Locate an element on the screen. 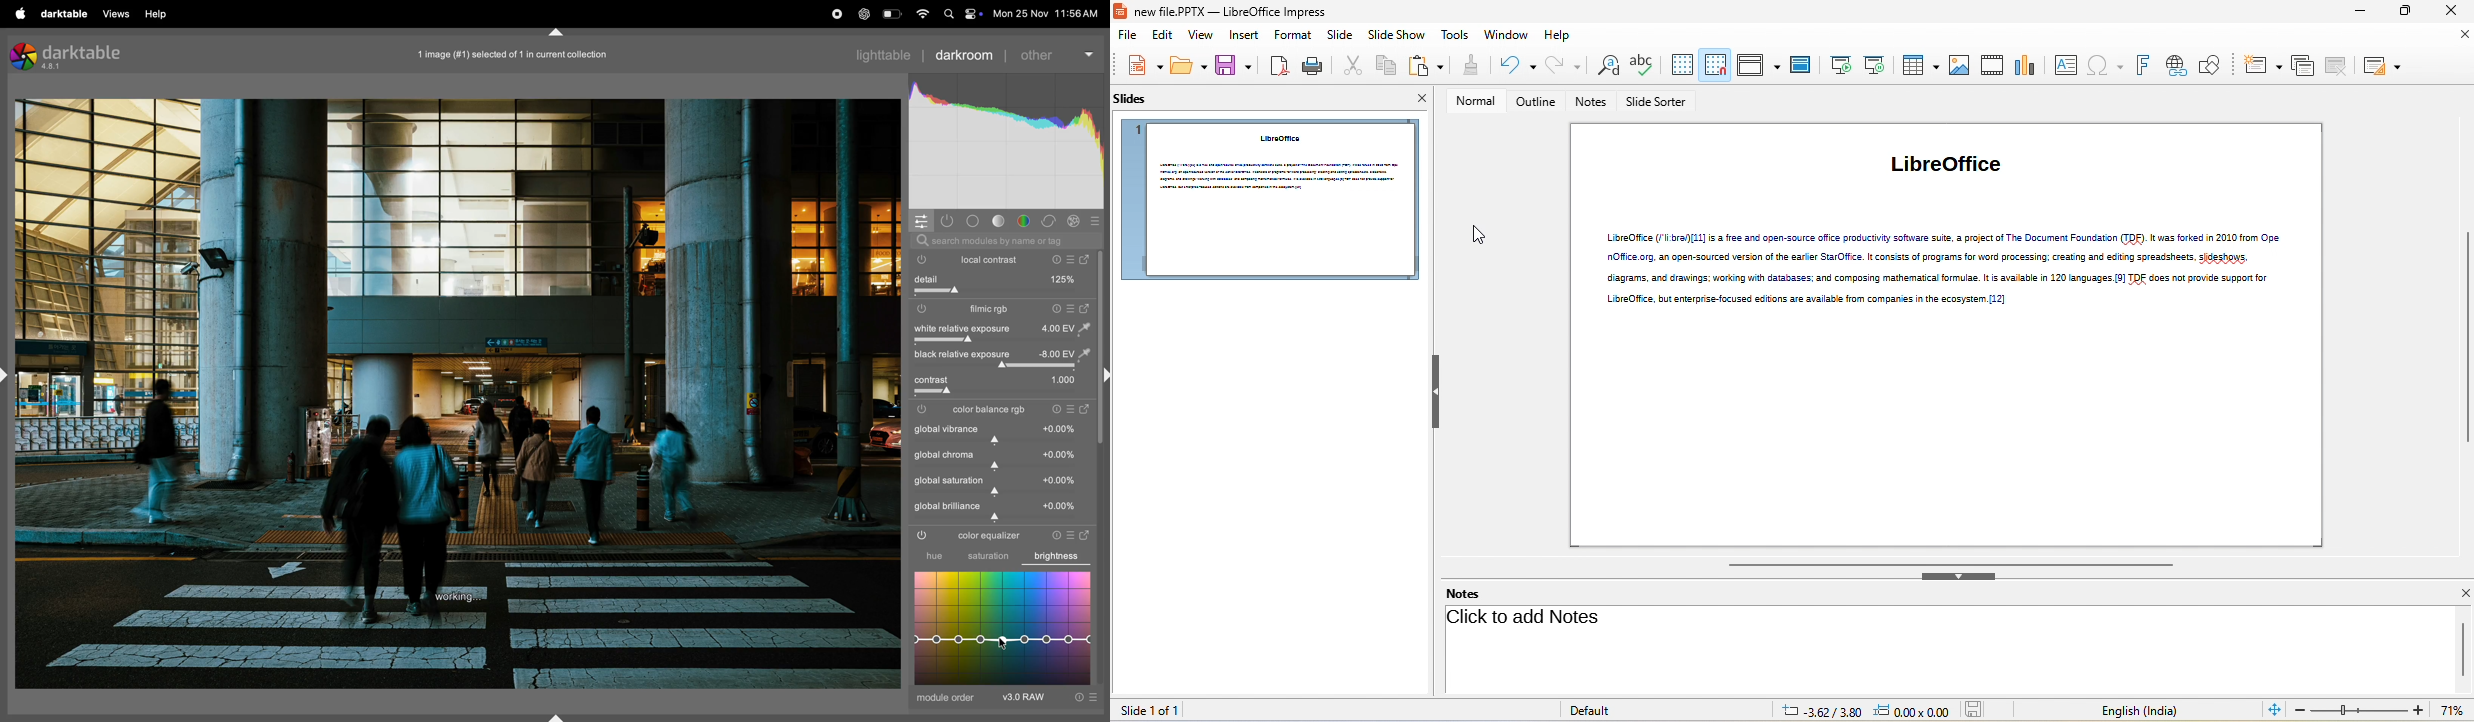  base  is located at coordinates (972, 219).